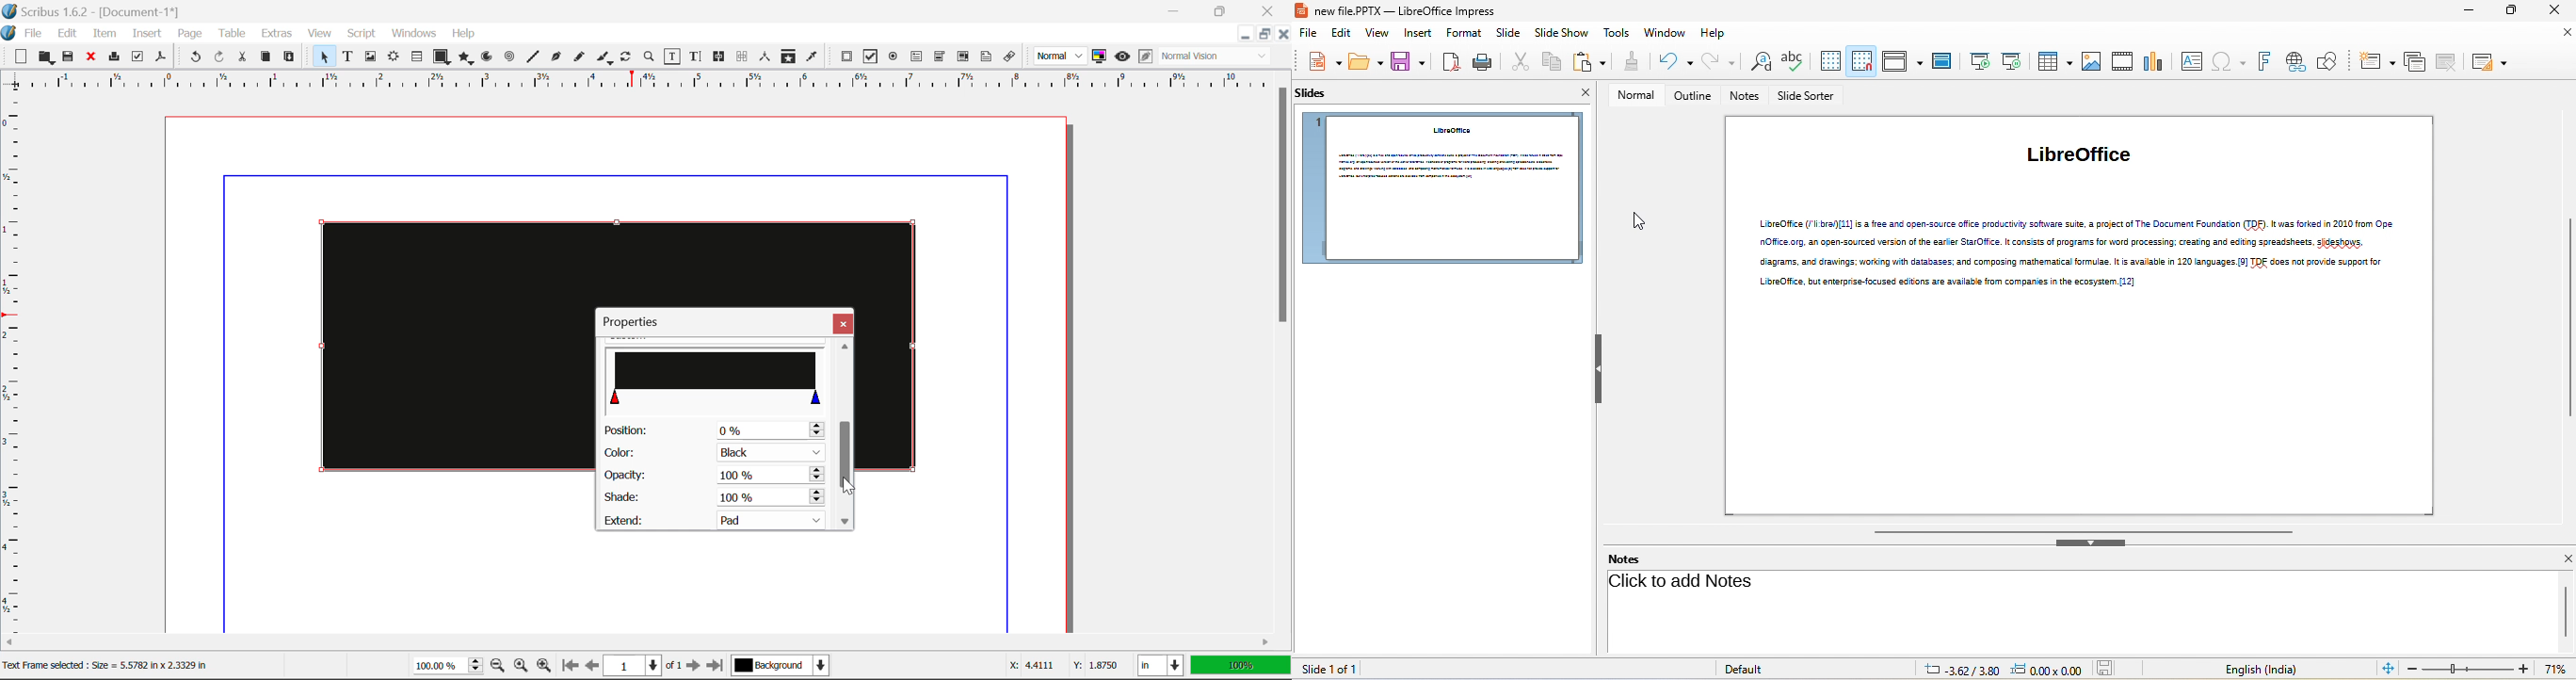 This screenshot has height=700, width=2576. Describe the element at coordinates (2262, 61) in the screenshot. I see `font work text` at that location.